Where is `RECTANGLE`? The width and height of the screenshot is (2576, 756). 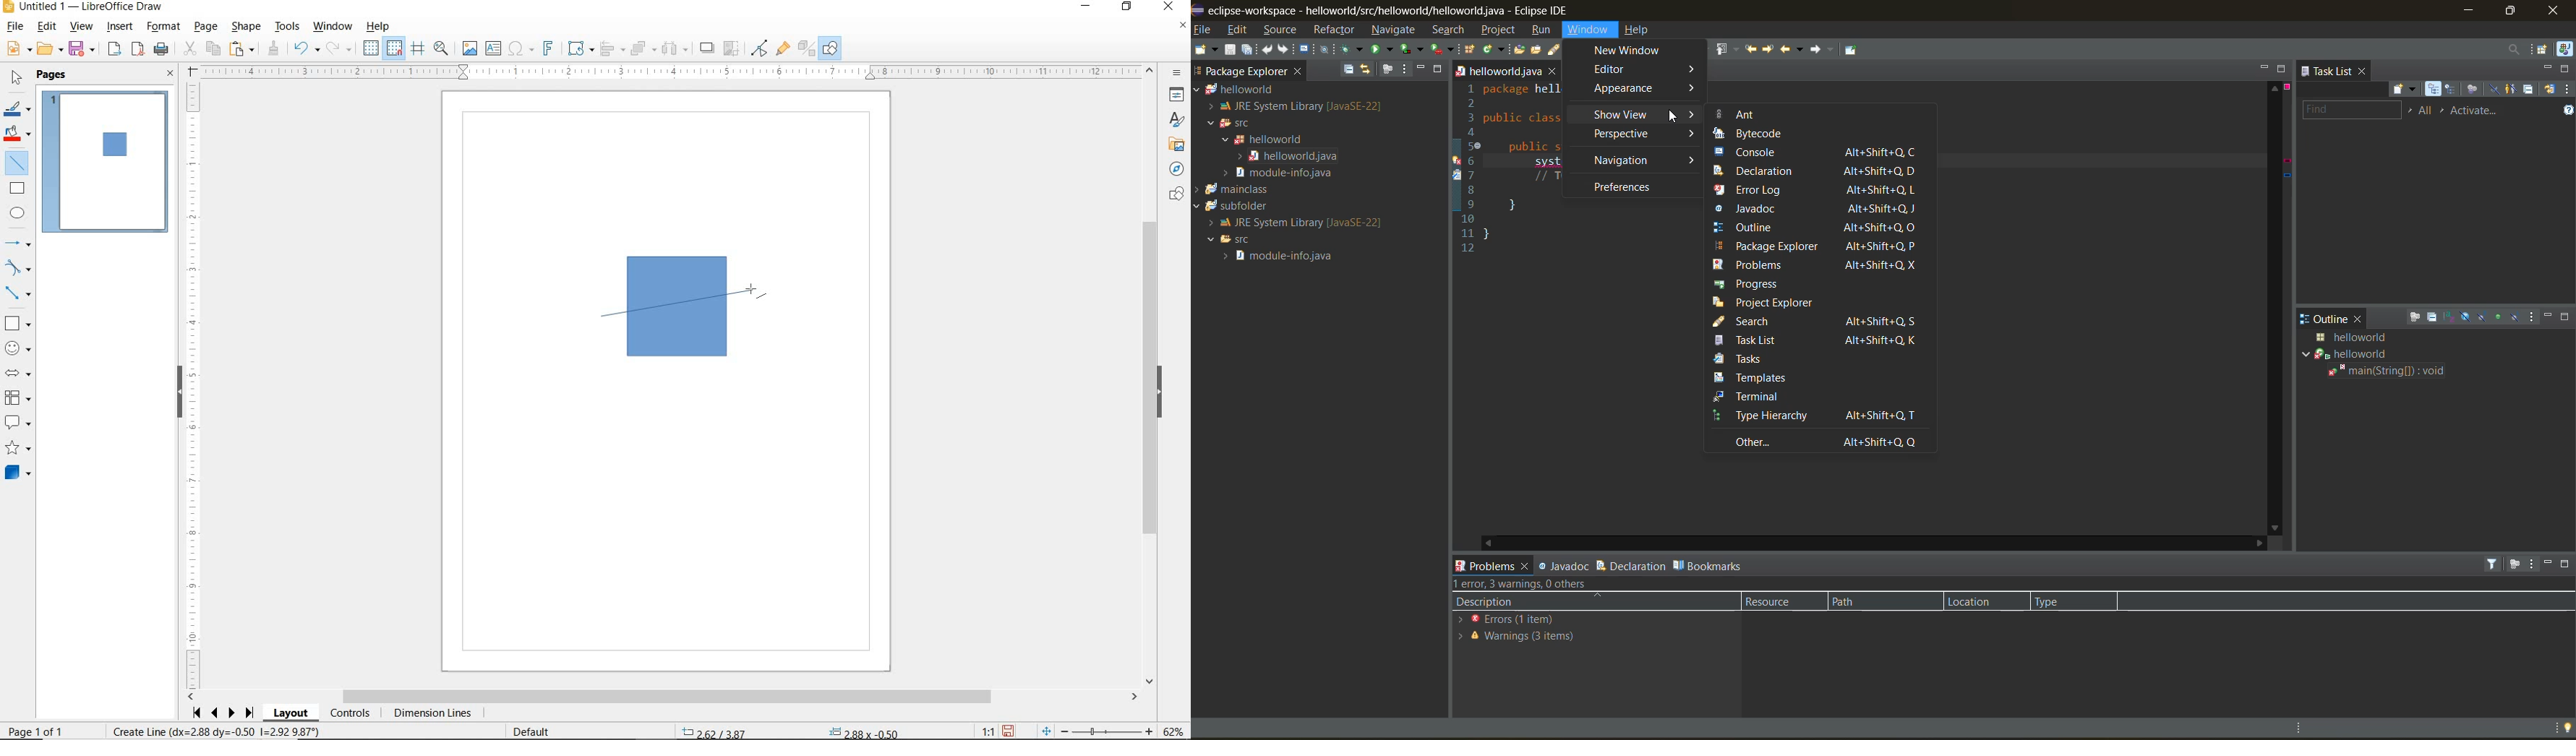
RECTANGLE is located at coordinates (18, 188).